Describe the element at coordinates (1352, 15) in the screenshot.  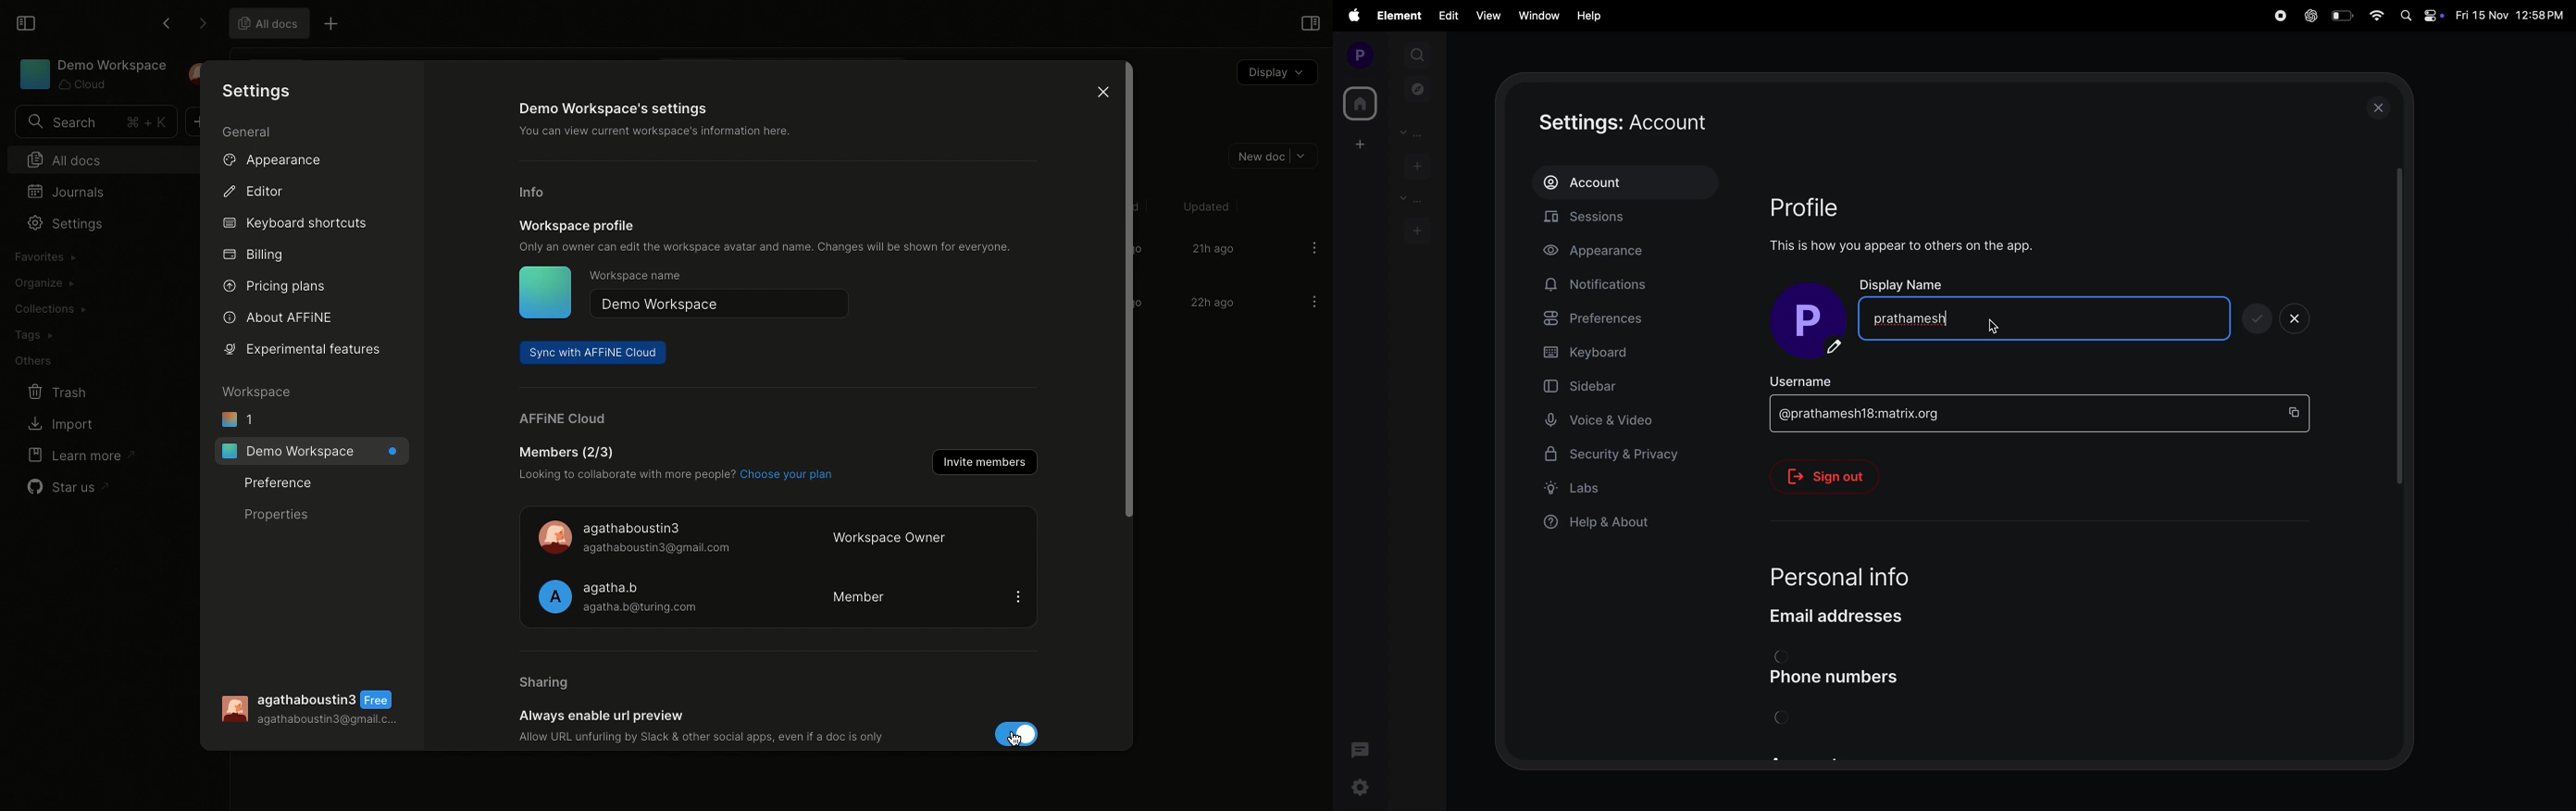
I see `apple menu` at that location.